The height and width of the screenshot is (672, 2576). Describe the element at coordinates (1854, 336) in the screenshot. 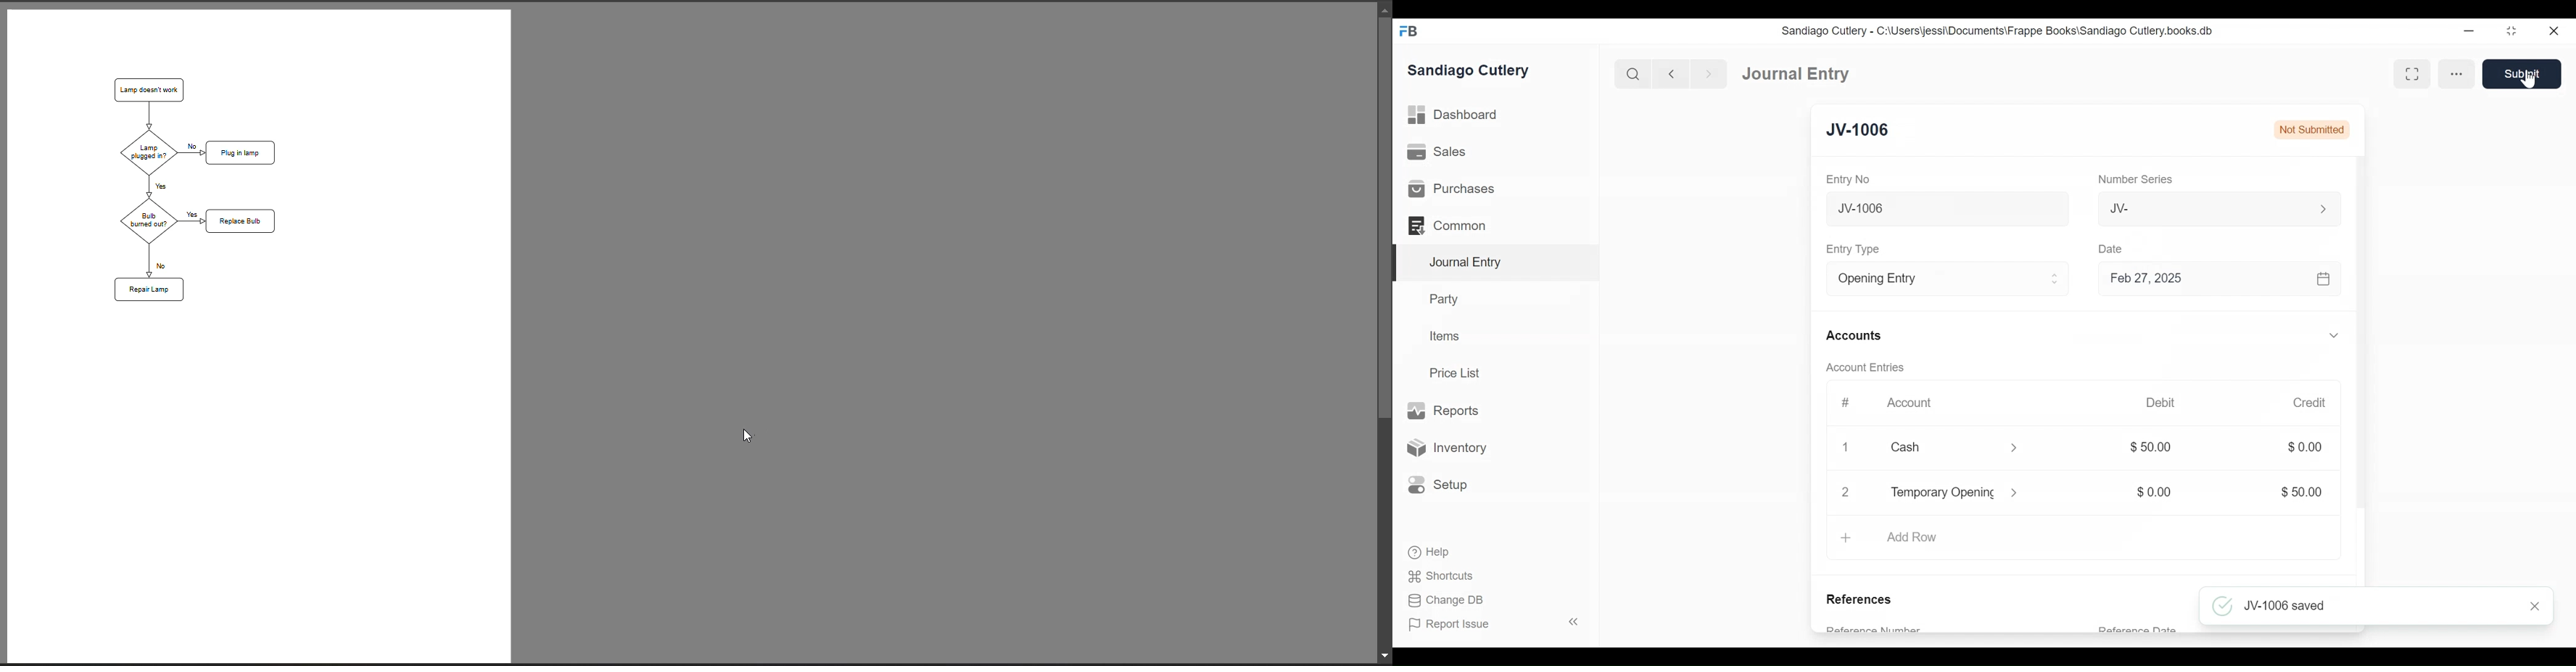

I see `Accounts` at that location.